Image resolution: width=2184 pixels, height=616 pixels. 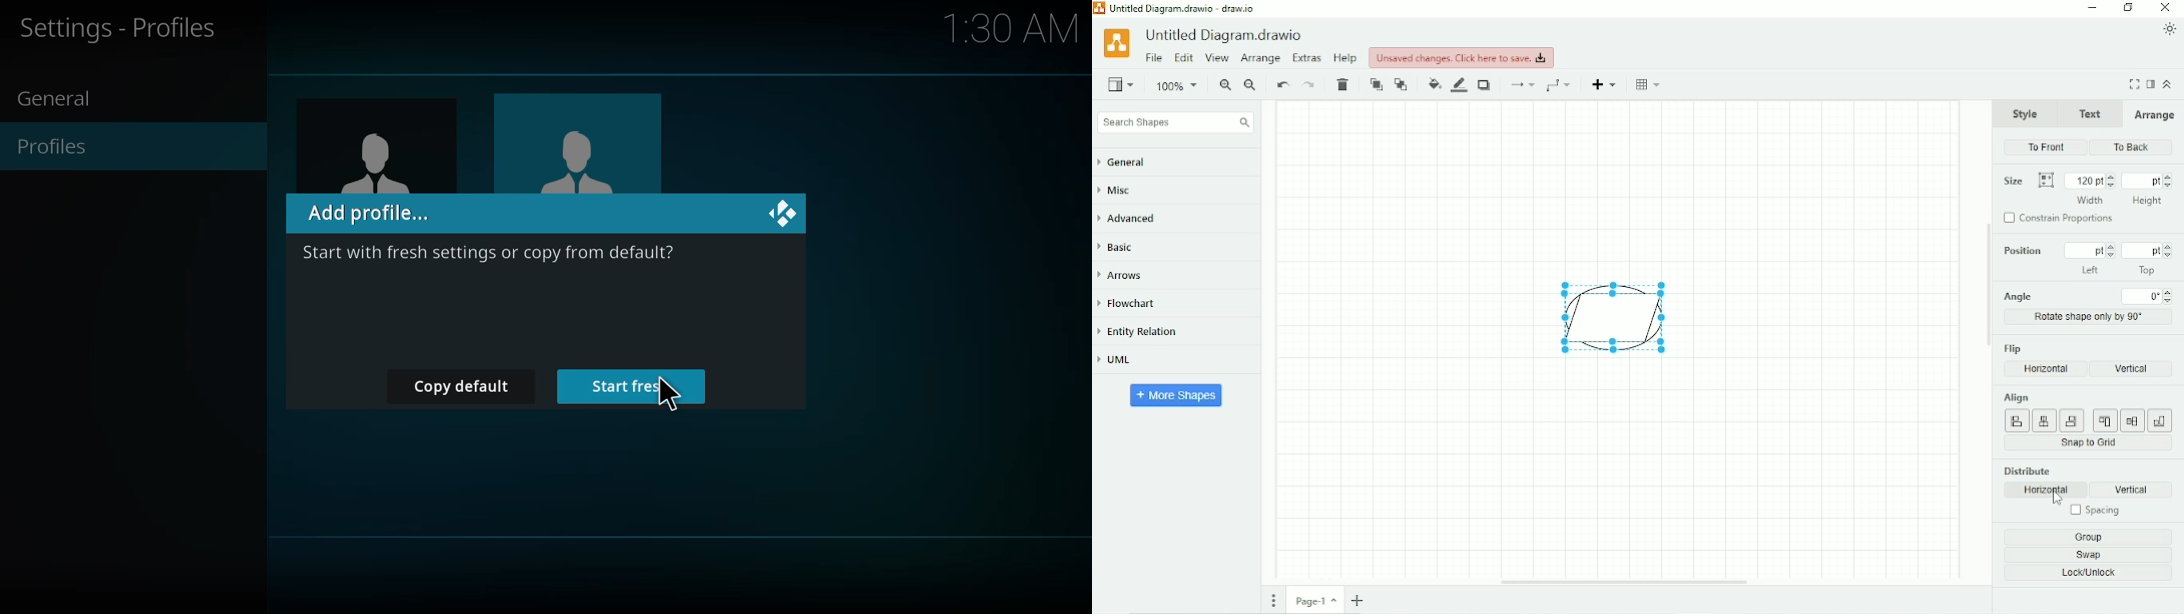 What do you see at coordinates (1132, 163) in the screenshot?
I see `General` at bounding box center [1132, 163].